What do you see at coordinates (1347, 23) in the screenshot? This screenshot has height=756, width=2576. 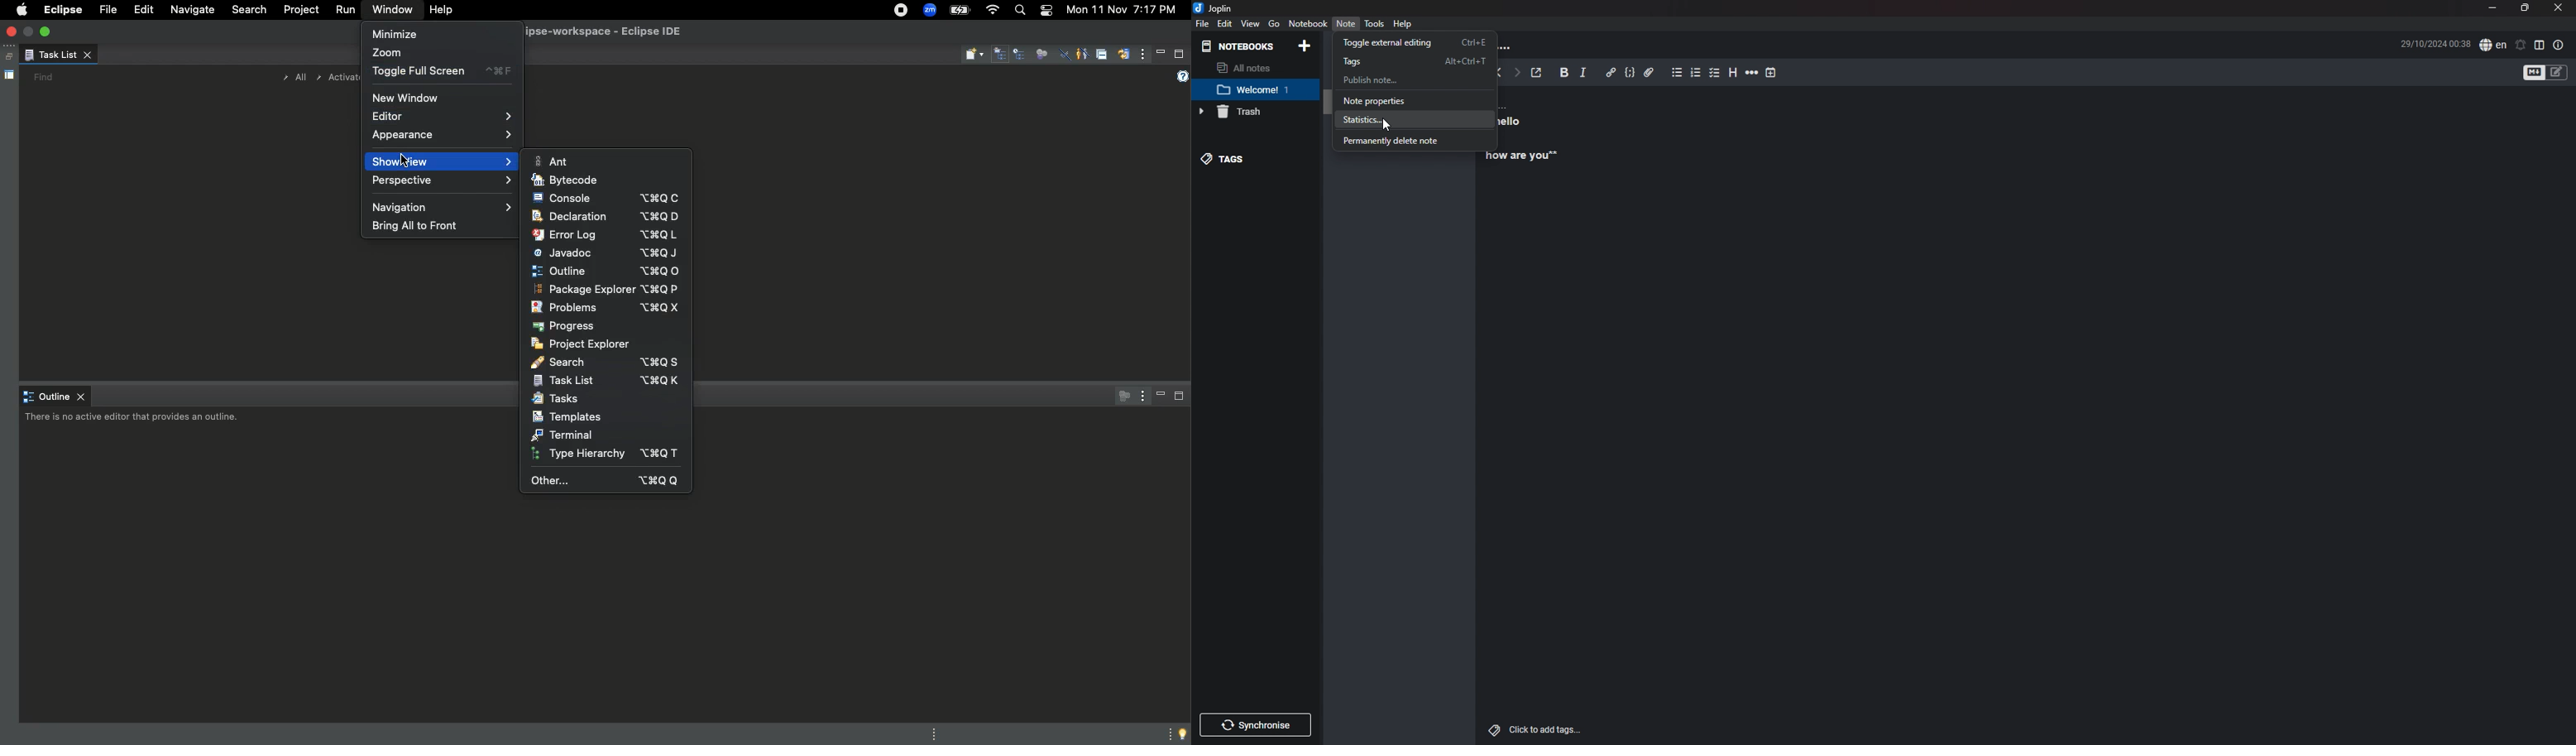 I see `Note` at bounding box center [1347, 23].